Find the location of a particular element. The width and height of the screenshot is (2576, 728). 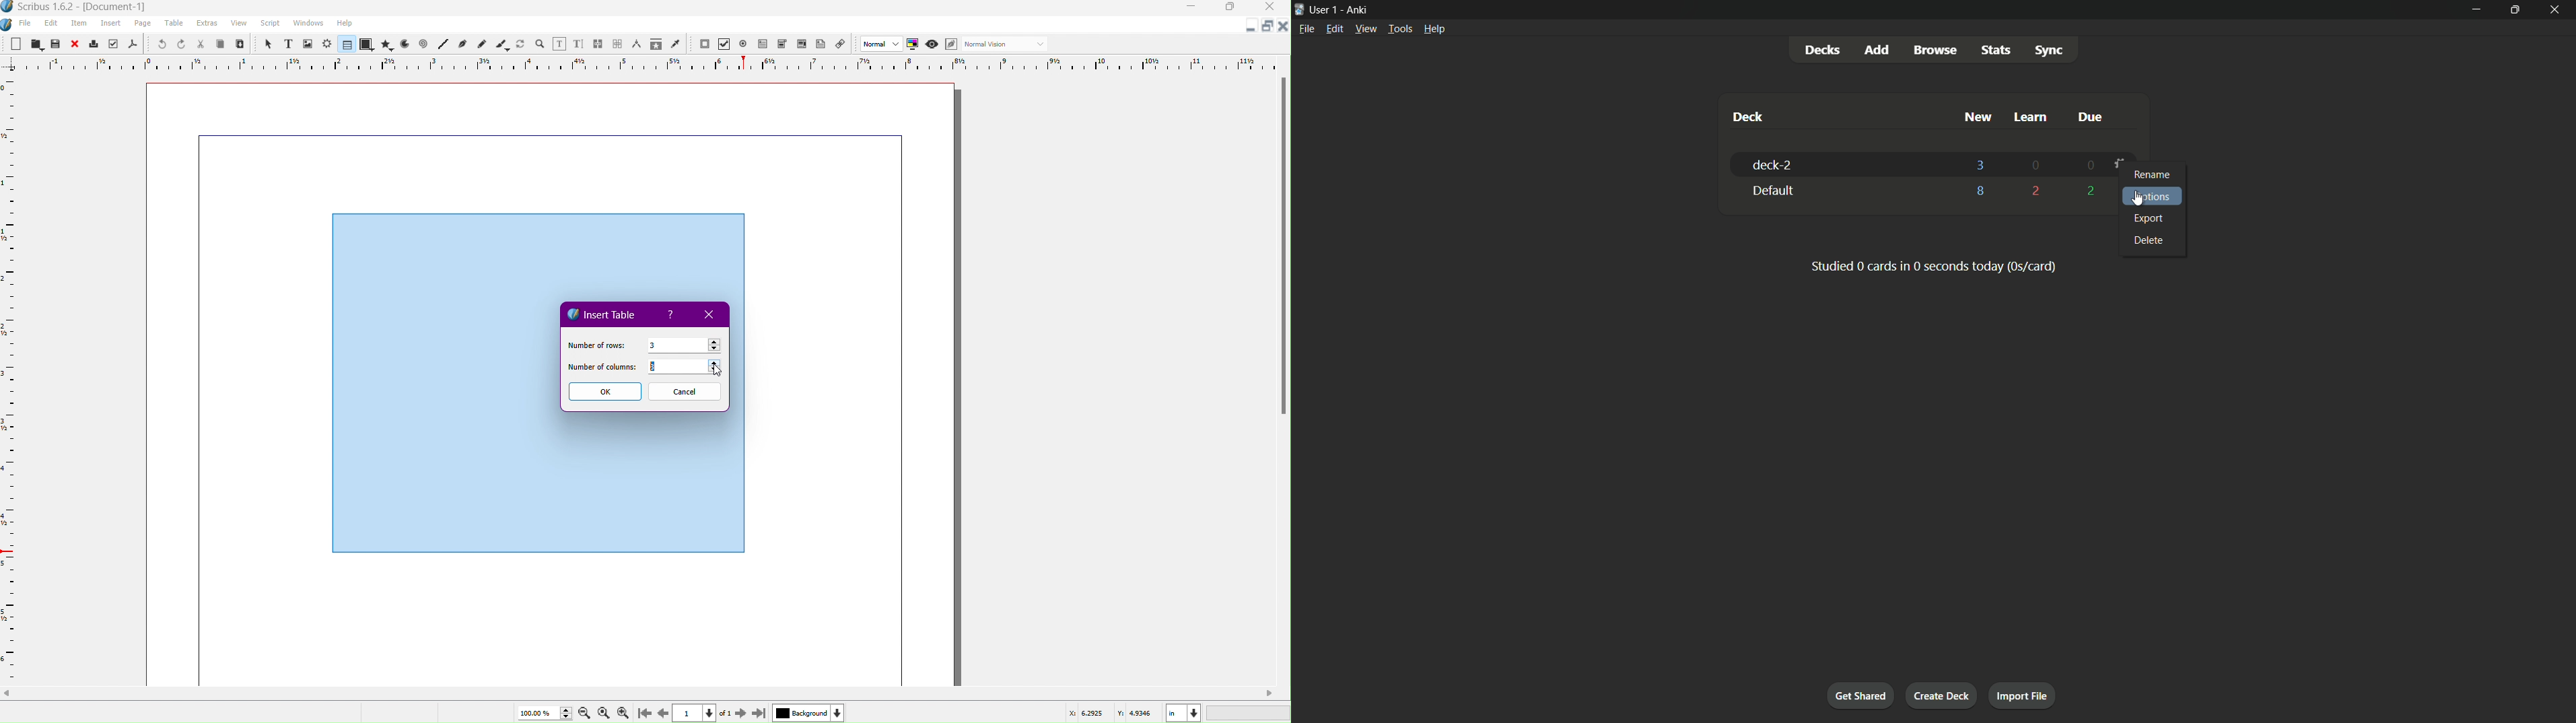

Spiral is located at coordinates (424, 45).